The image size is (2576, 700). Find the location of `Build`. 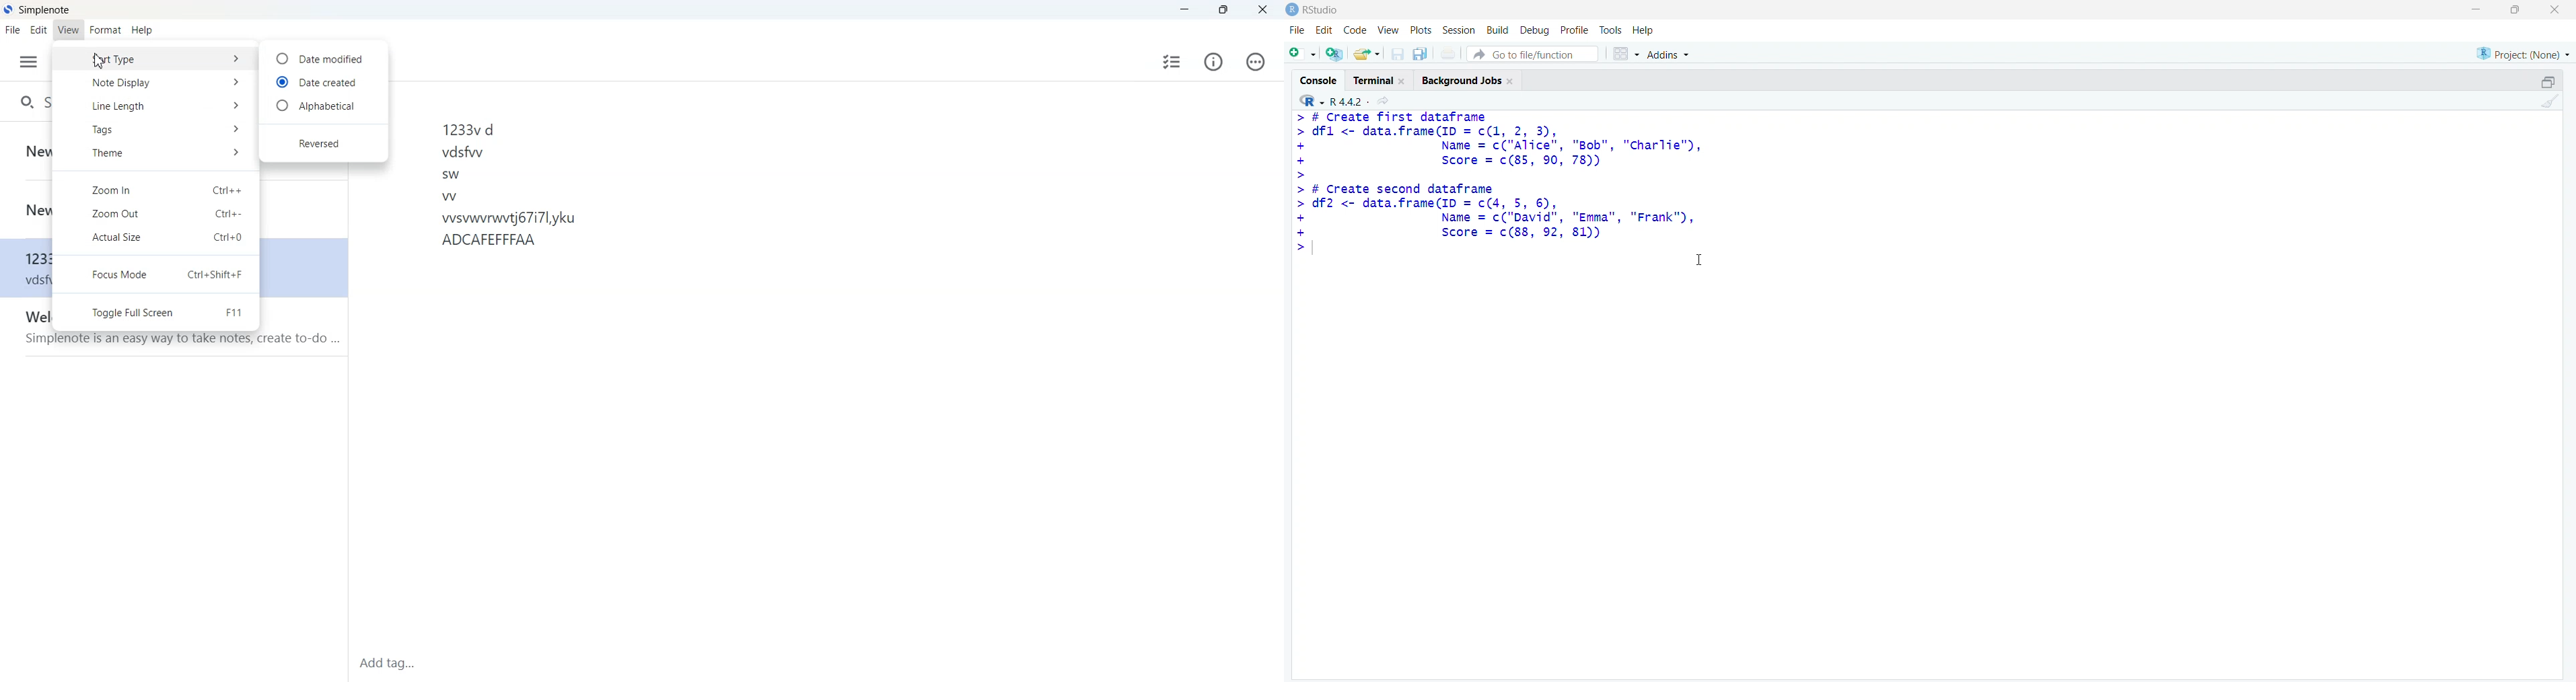

Build is located at coordinates (1498, 30).